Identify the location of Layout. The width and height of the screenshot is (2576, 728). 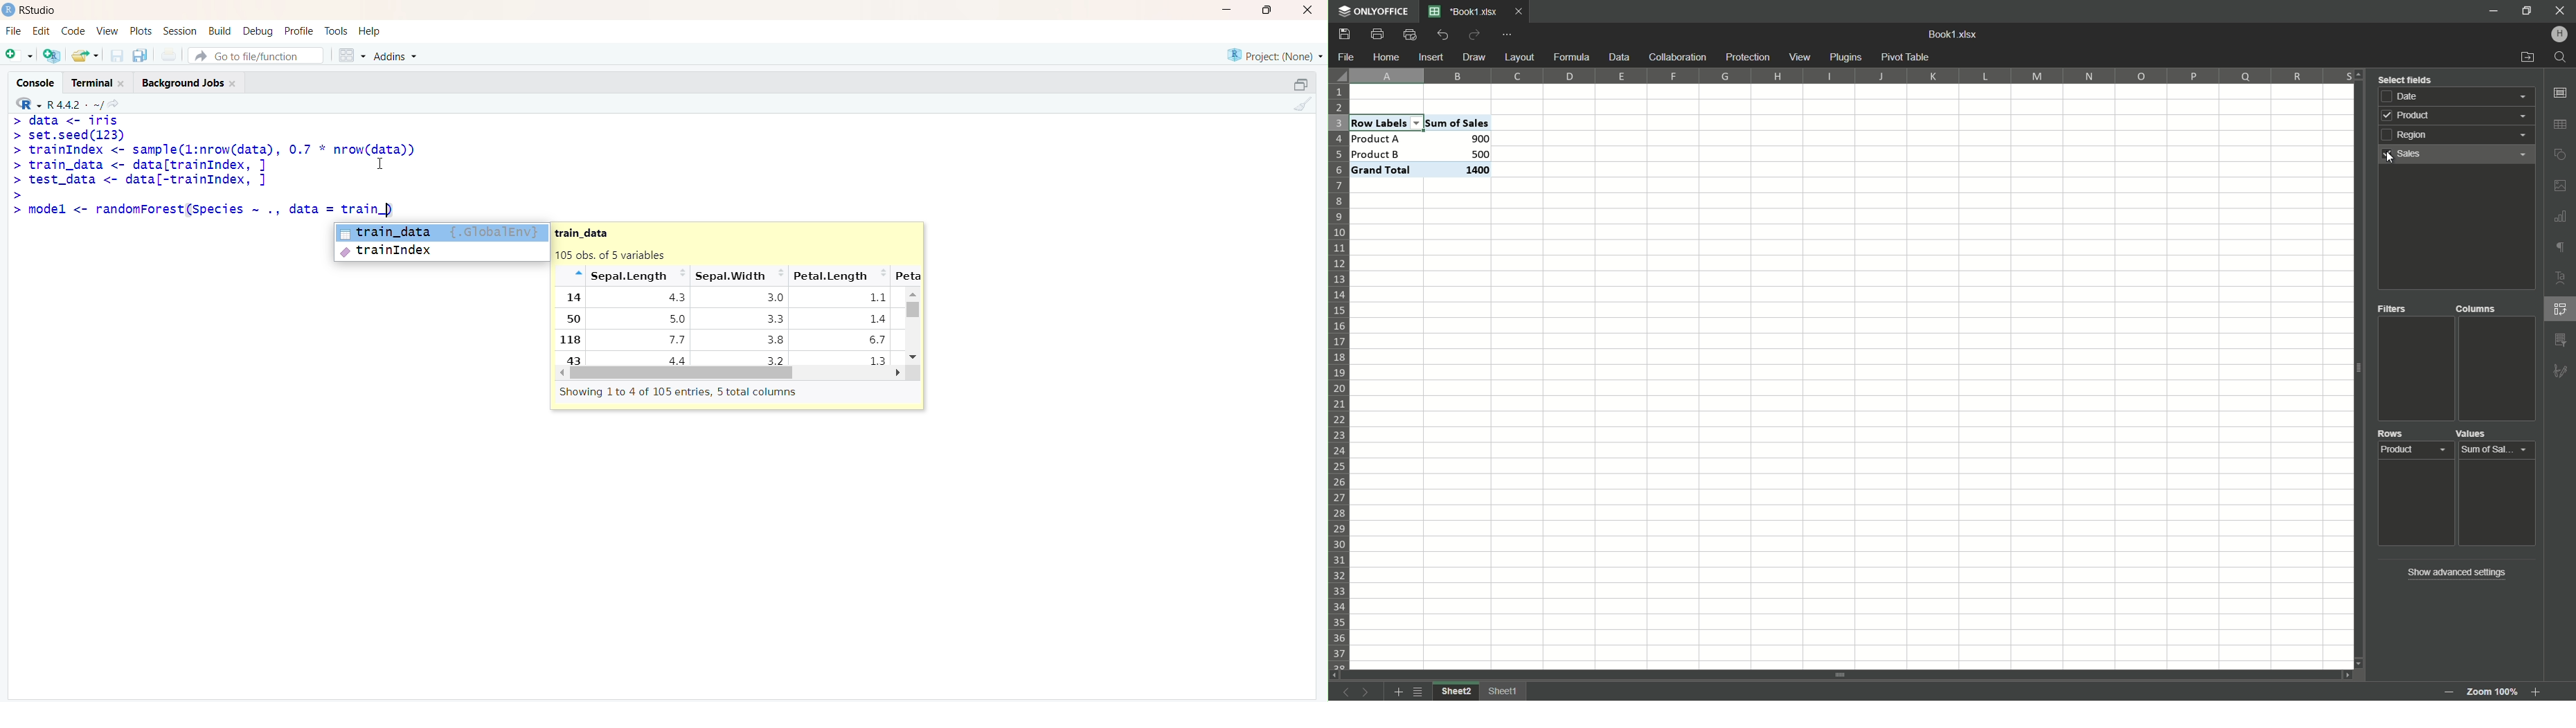
(1518, 57).